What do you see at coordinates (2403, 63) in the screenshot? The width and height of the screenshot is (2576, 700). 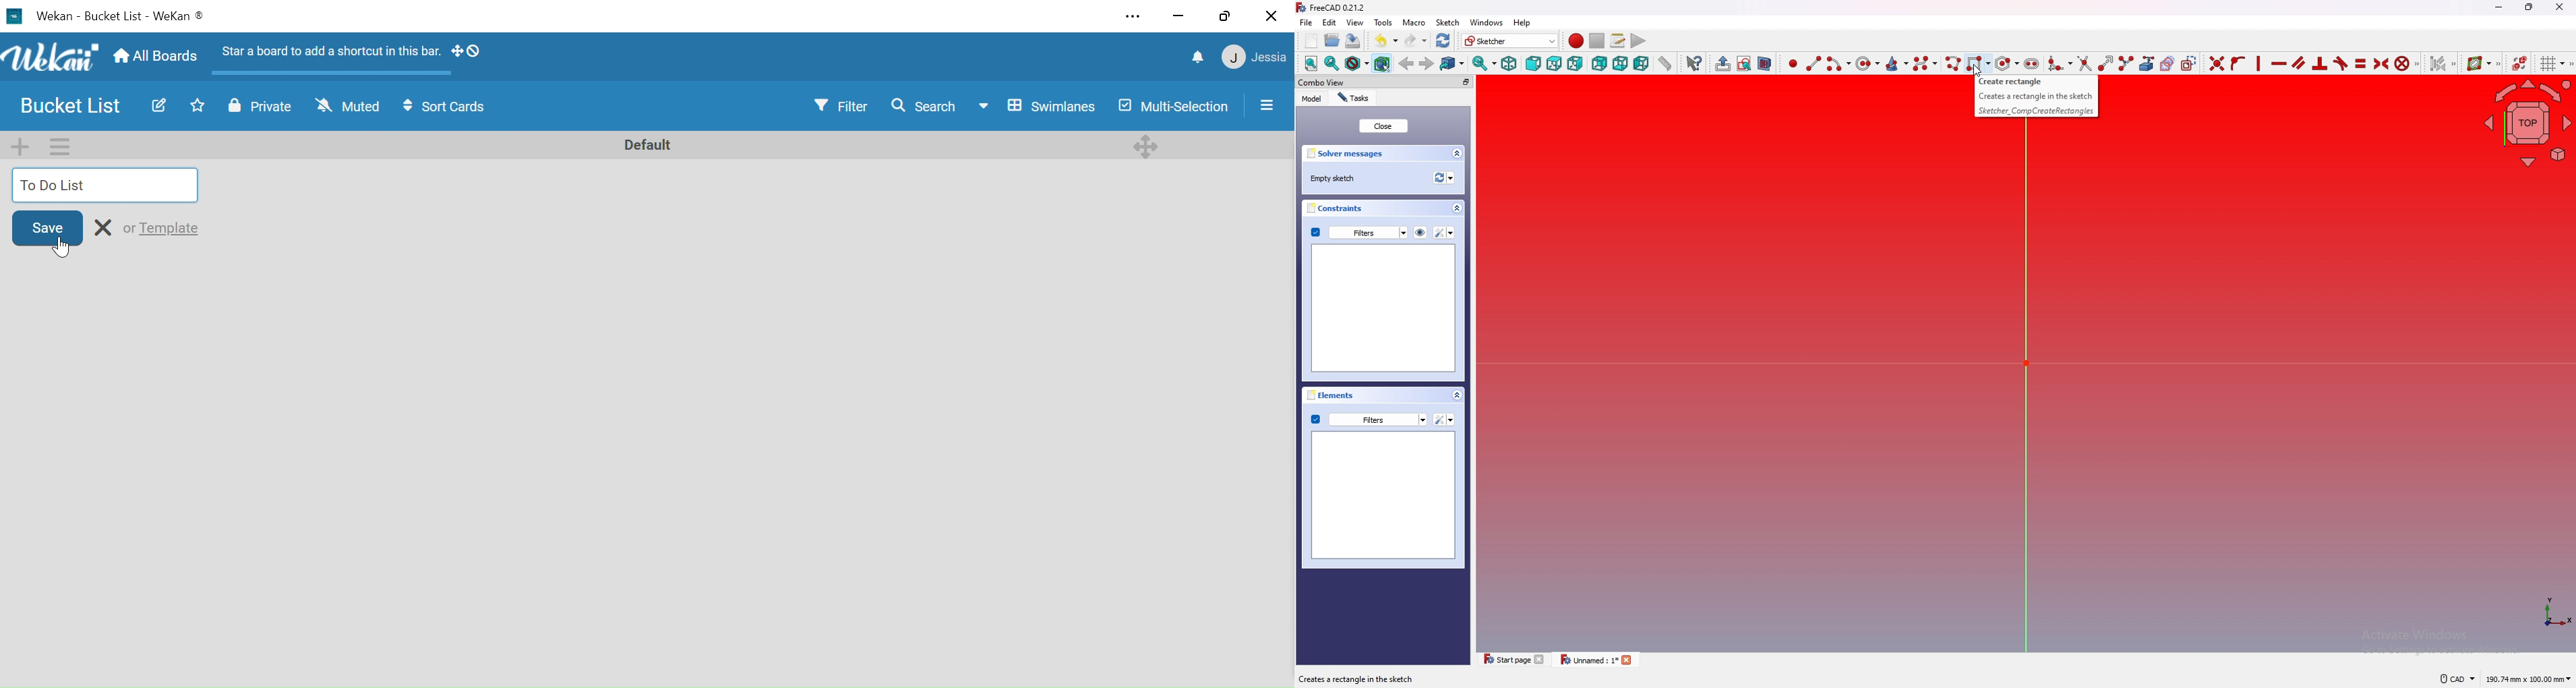 I see `constraint block` at bounding box center [2403, 63].